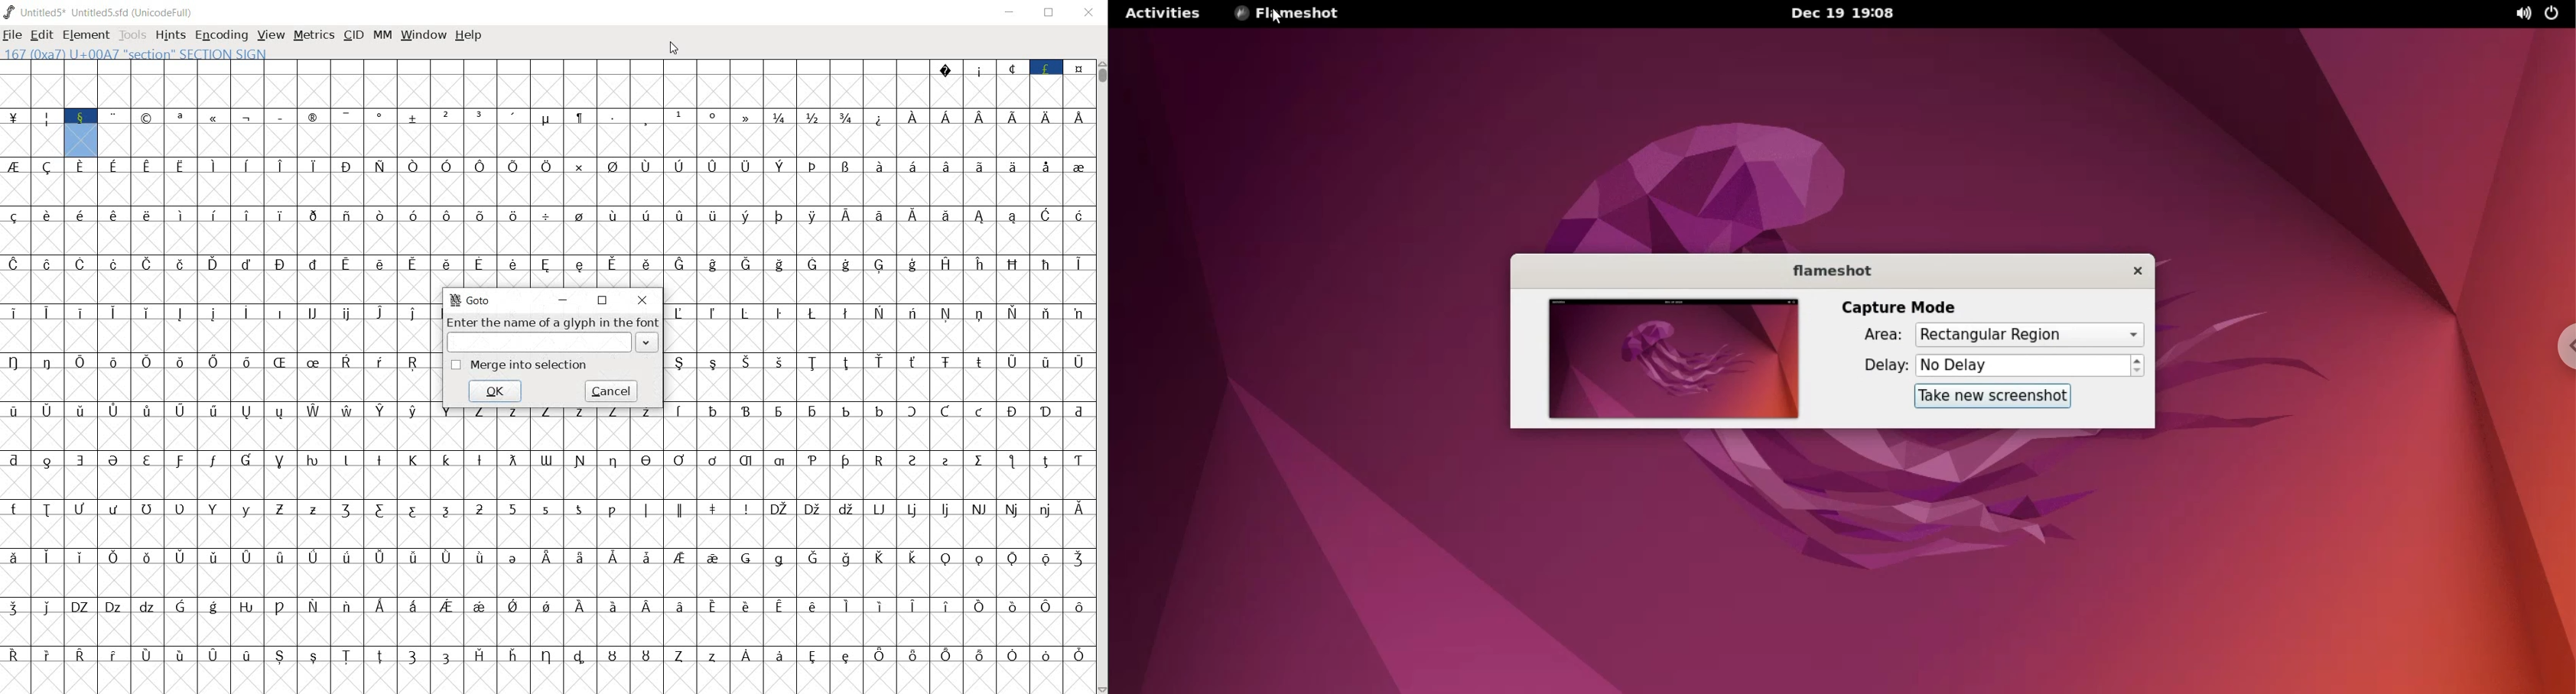 The image size is (2576, 700). I want to click on cursor, so click(676, 49).